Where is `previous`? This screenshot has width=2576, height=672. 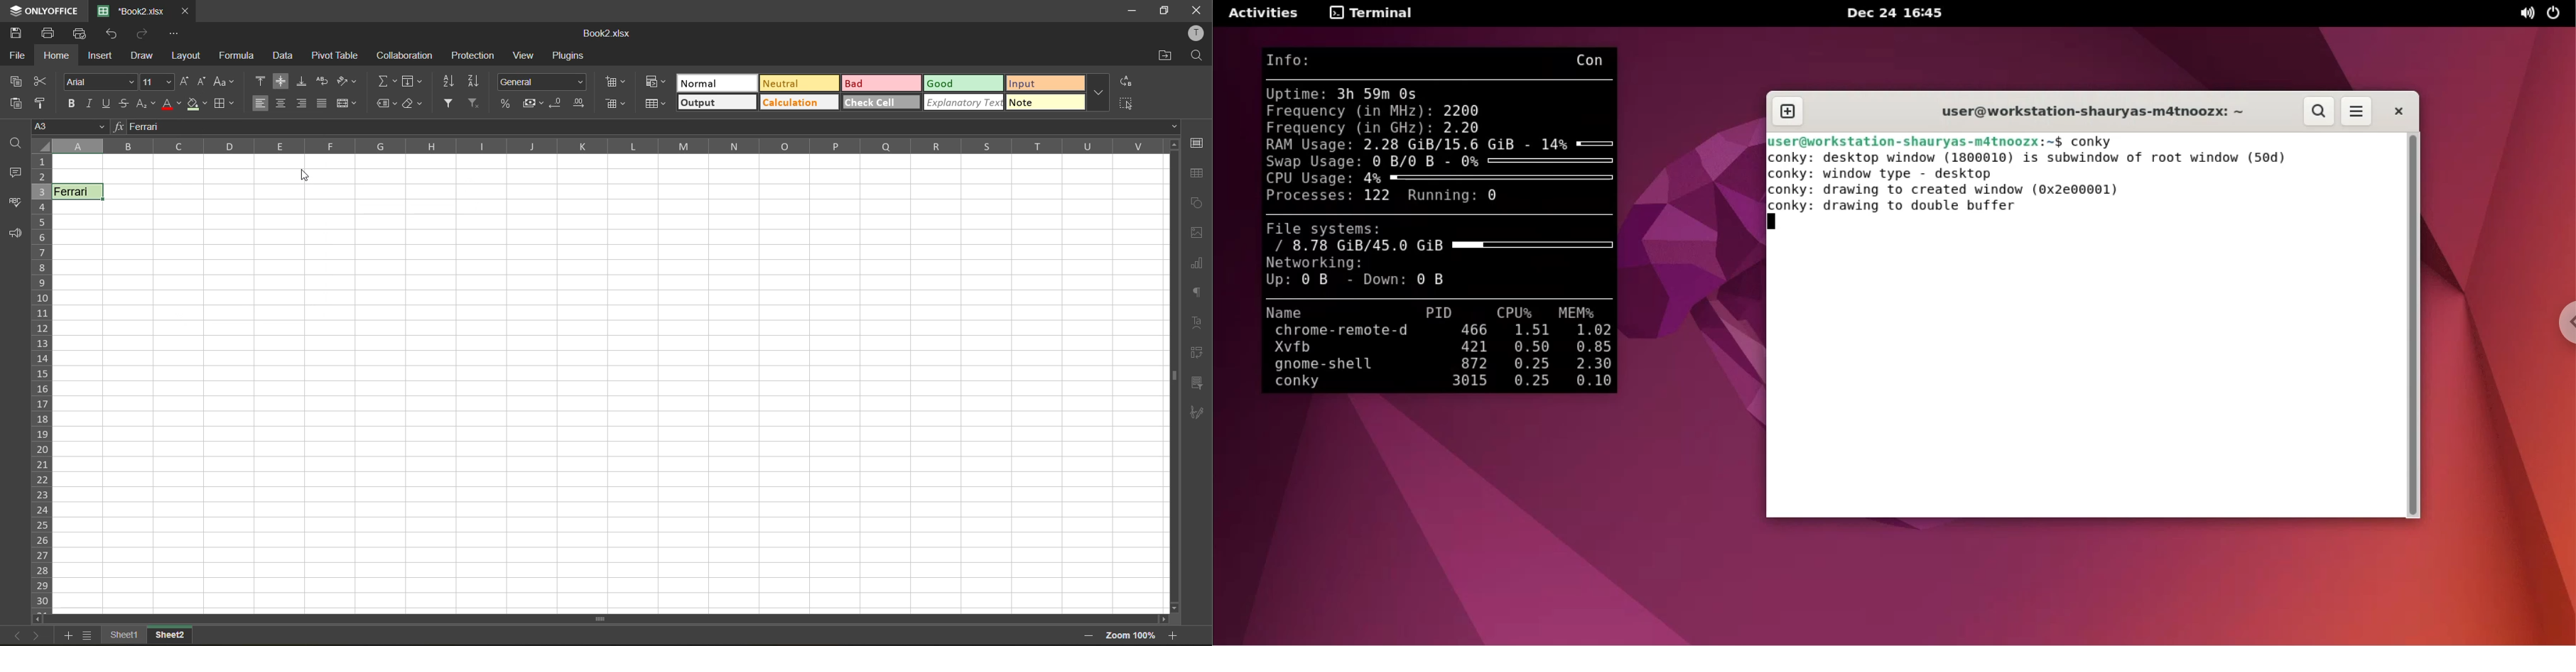 previous is located at coordinates (14, 635).